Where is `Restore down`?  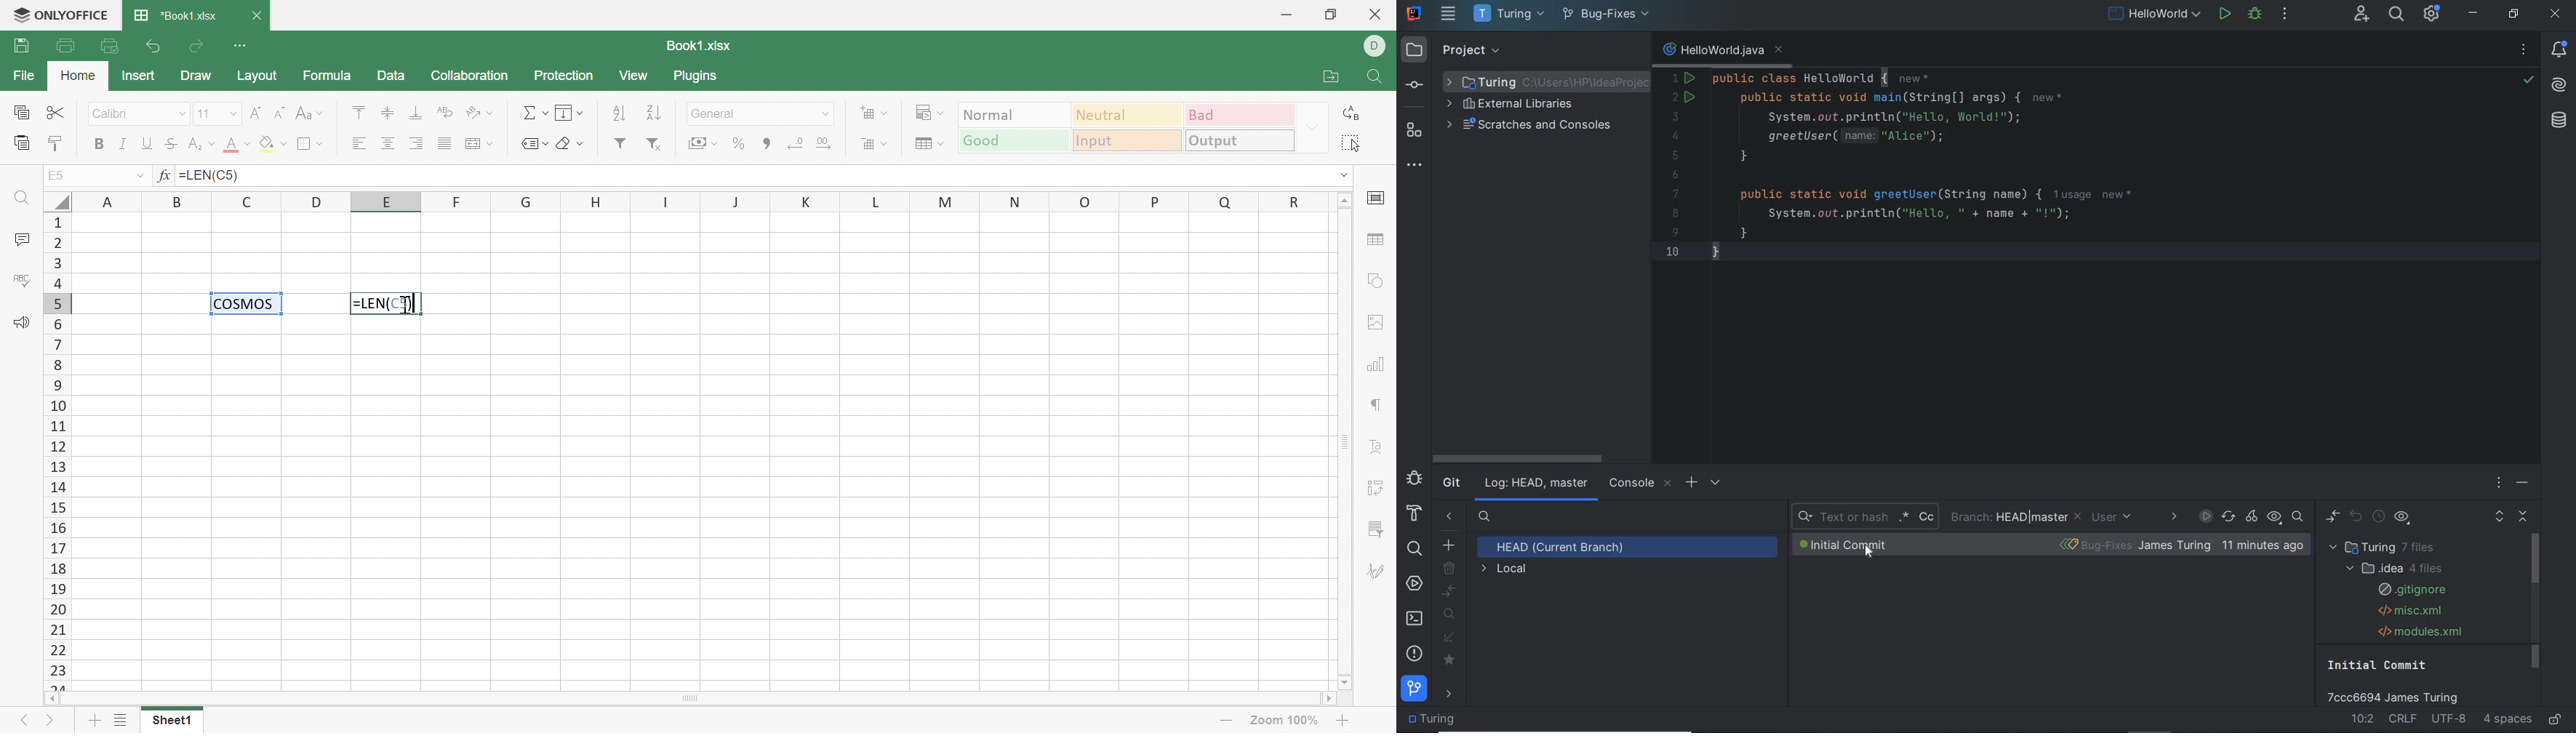 Restore down is located at coordinates (1335, 16).